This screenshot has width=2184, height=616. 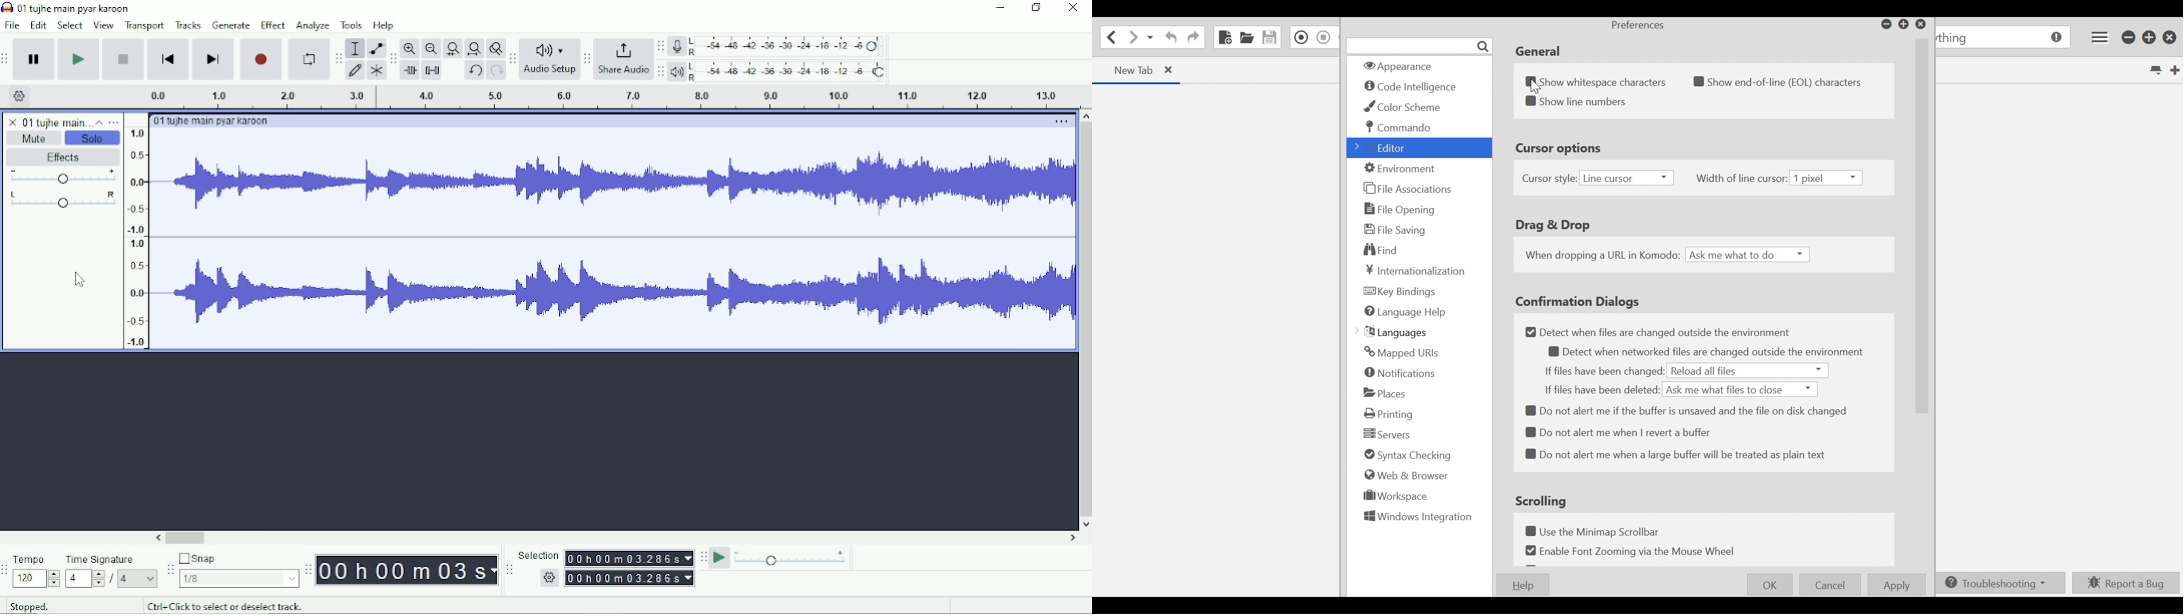 What do you see at coordinates (1418, 517) in the screenshot?
I see `Windows Integration` at bounding box center [1418, 517].